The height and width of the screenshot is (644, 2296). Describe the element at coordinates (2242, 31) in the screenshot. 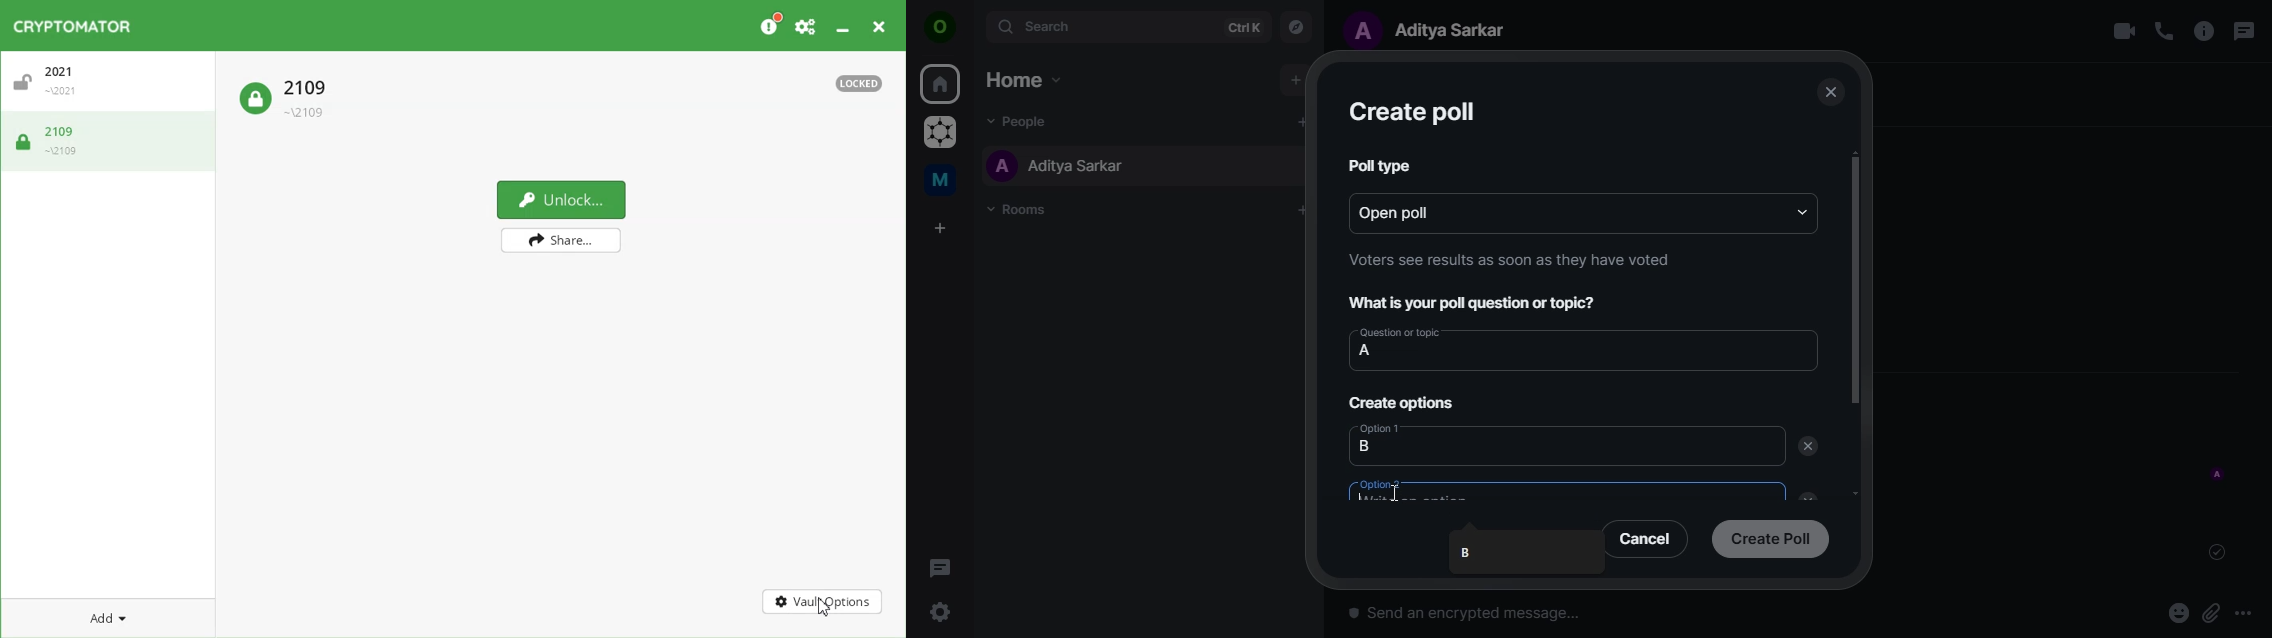

I see `threads` at that location.